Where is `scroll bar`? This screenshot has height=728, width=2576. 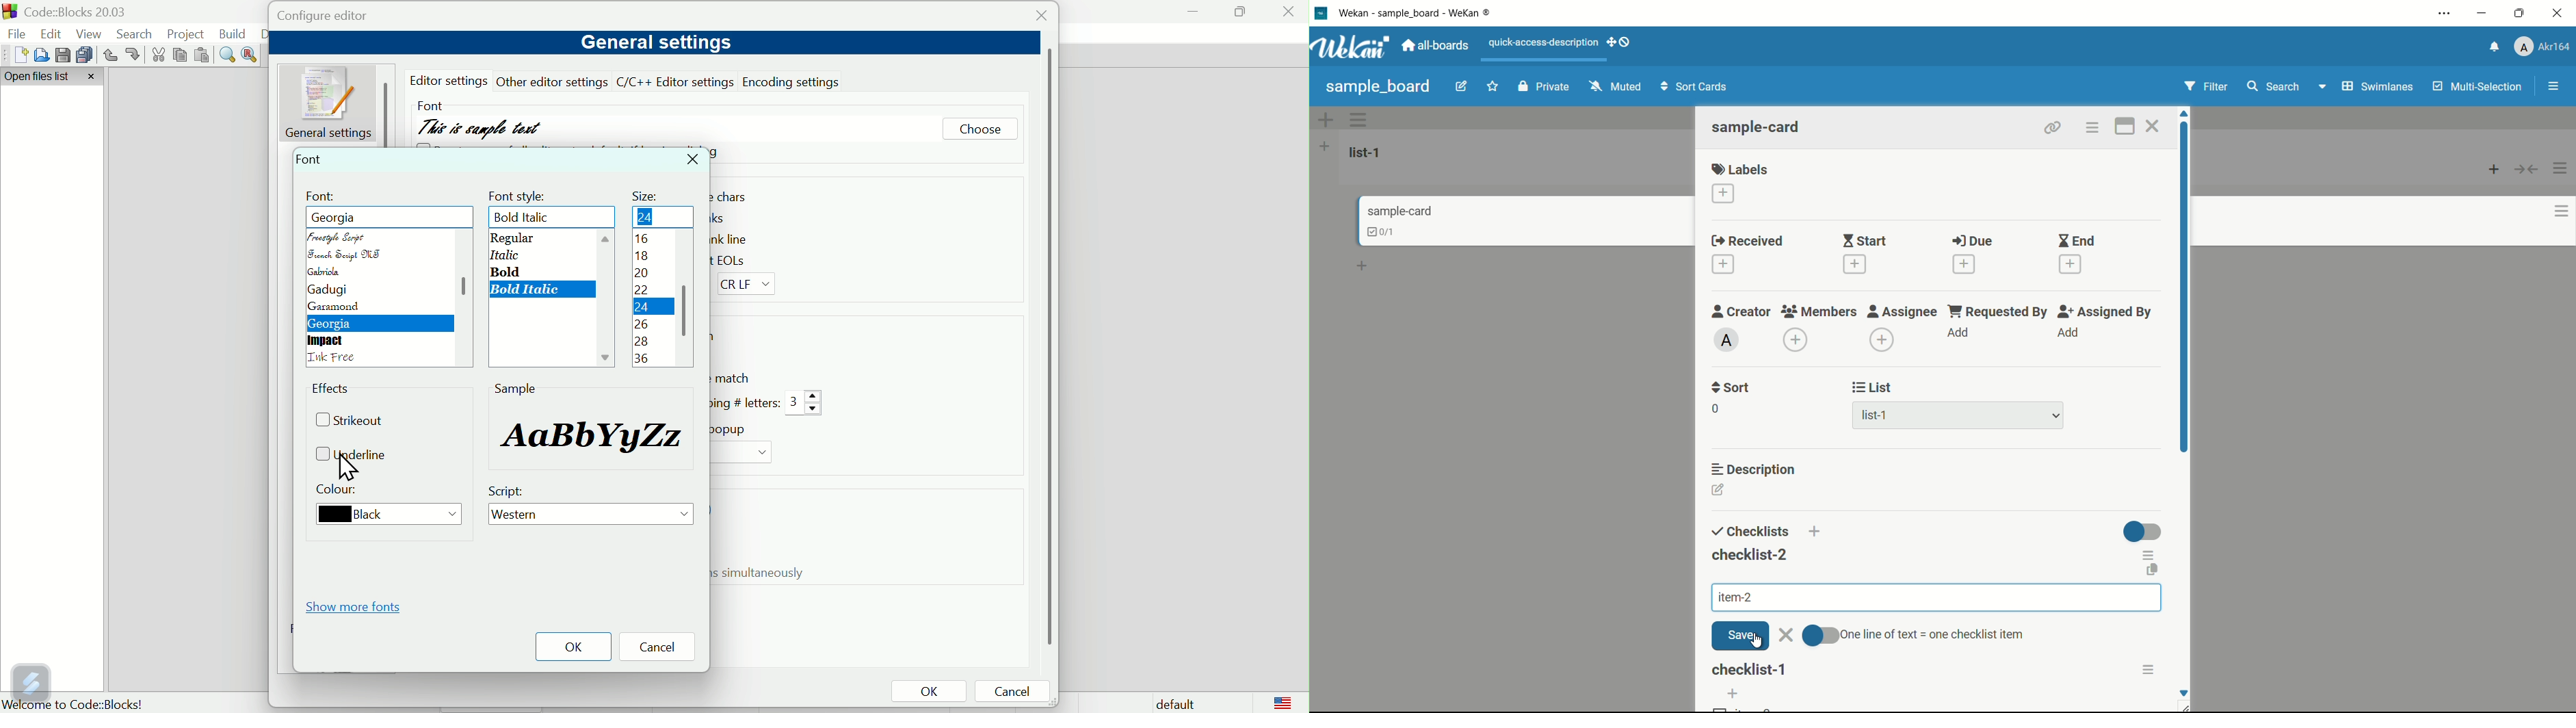 scroll bar is located at coordinates (460, 294).